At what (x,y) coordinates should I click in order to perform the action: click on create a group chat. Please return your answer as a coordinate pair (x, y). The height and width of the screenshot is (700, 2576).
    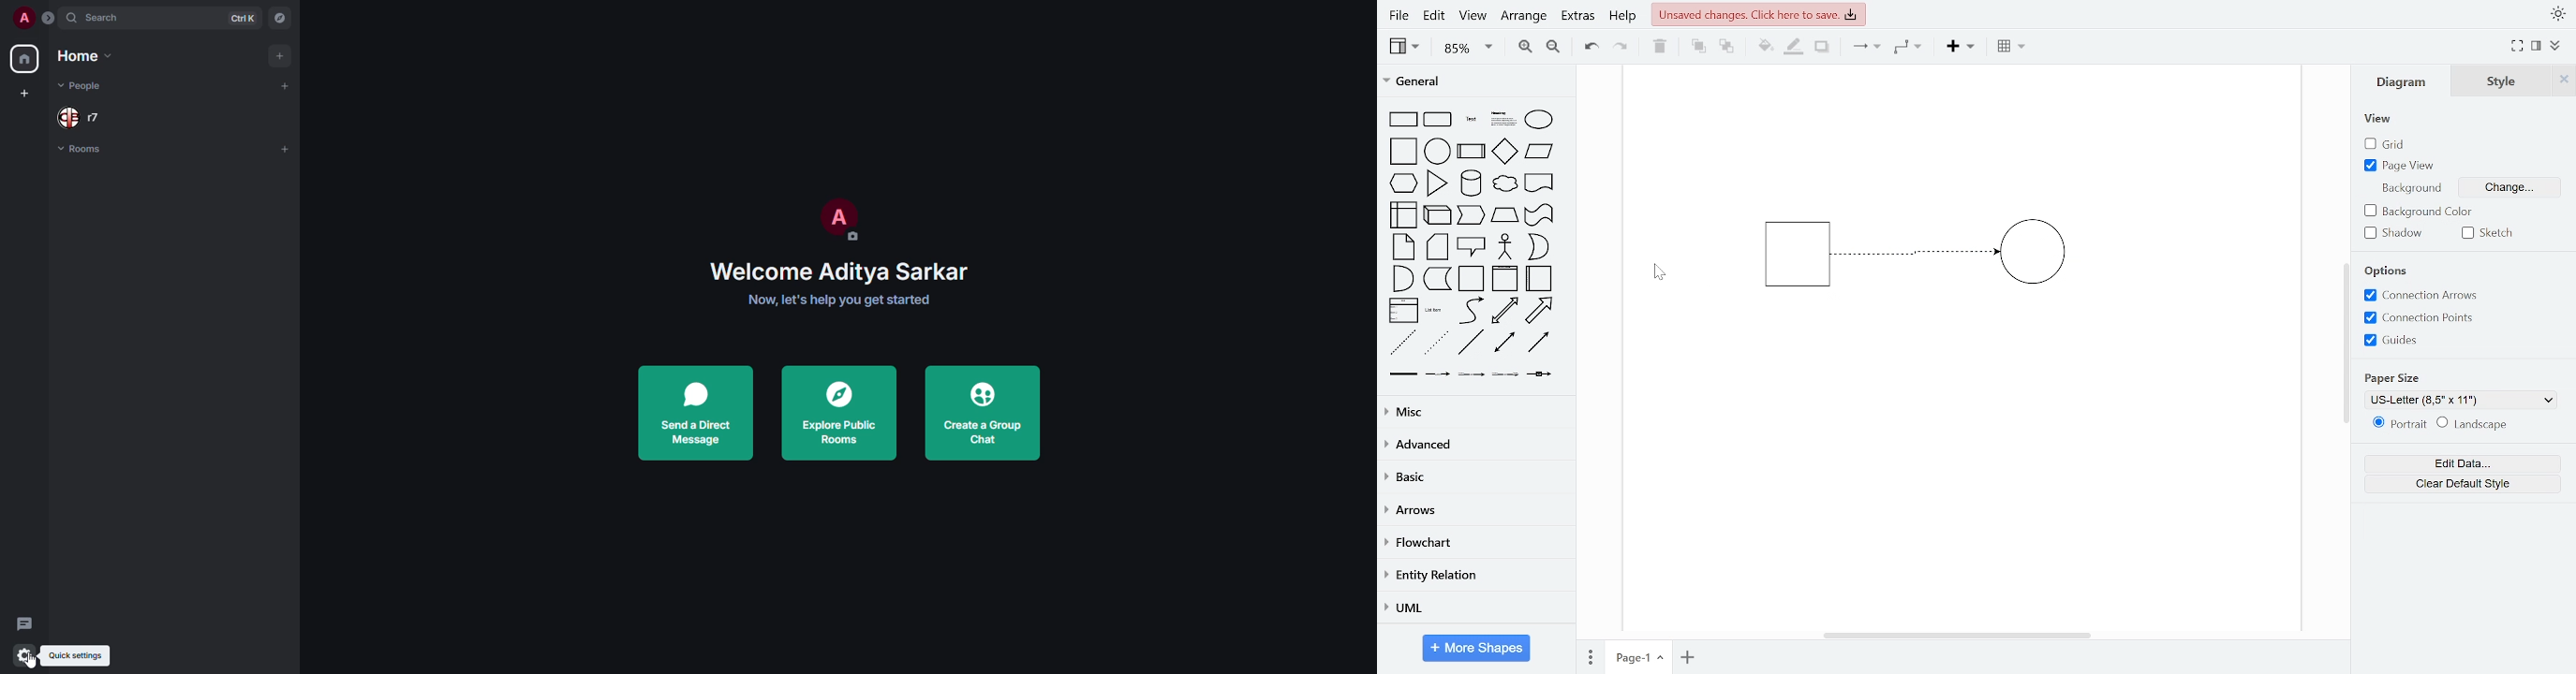
    Looking at the image, I should click on (982, 413).